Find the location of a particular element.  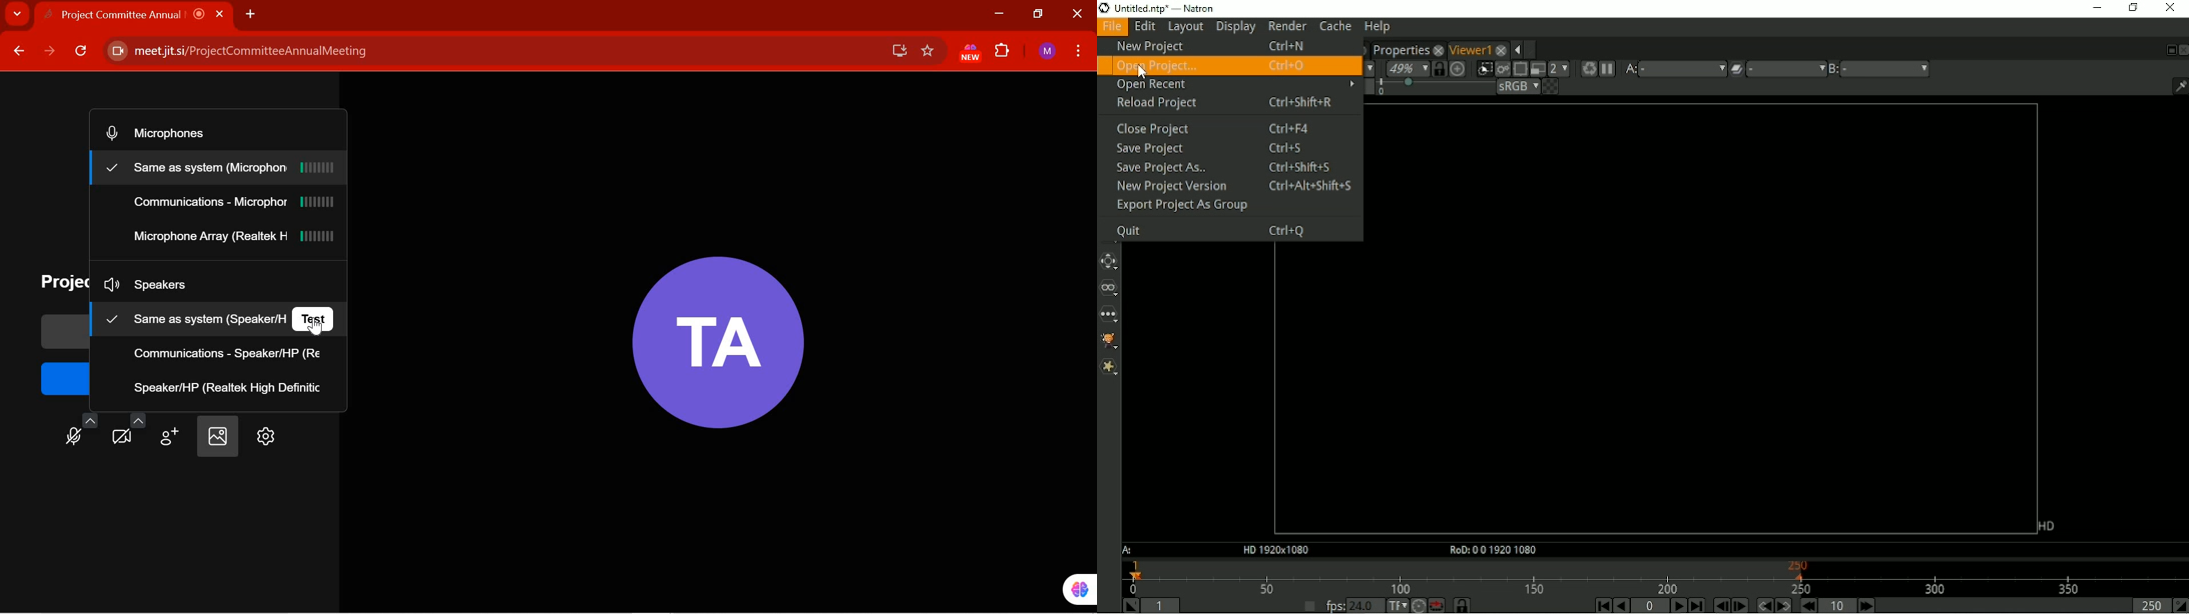

video settings is located at coordinates (129, 429).